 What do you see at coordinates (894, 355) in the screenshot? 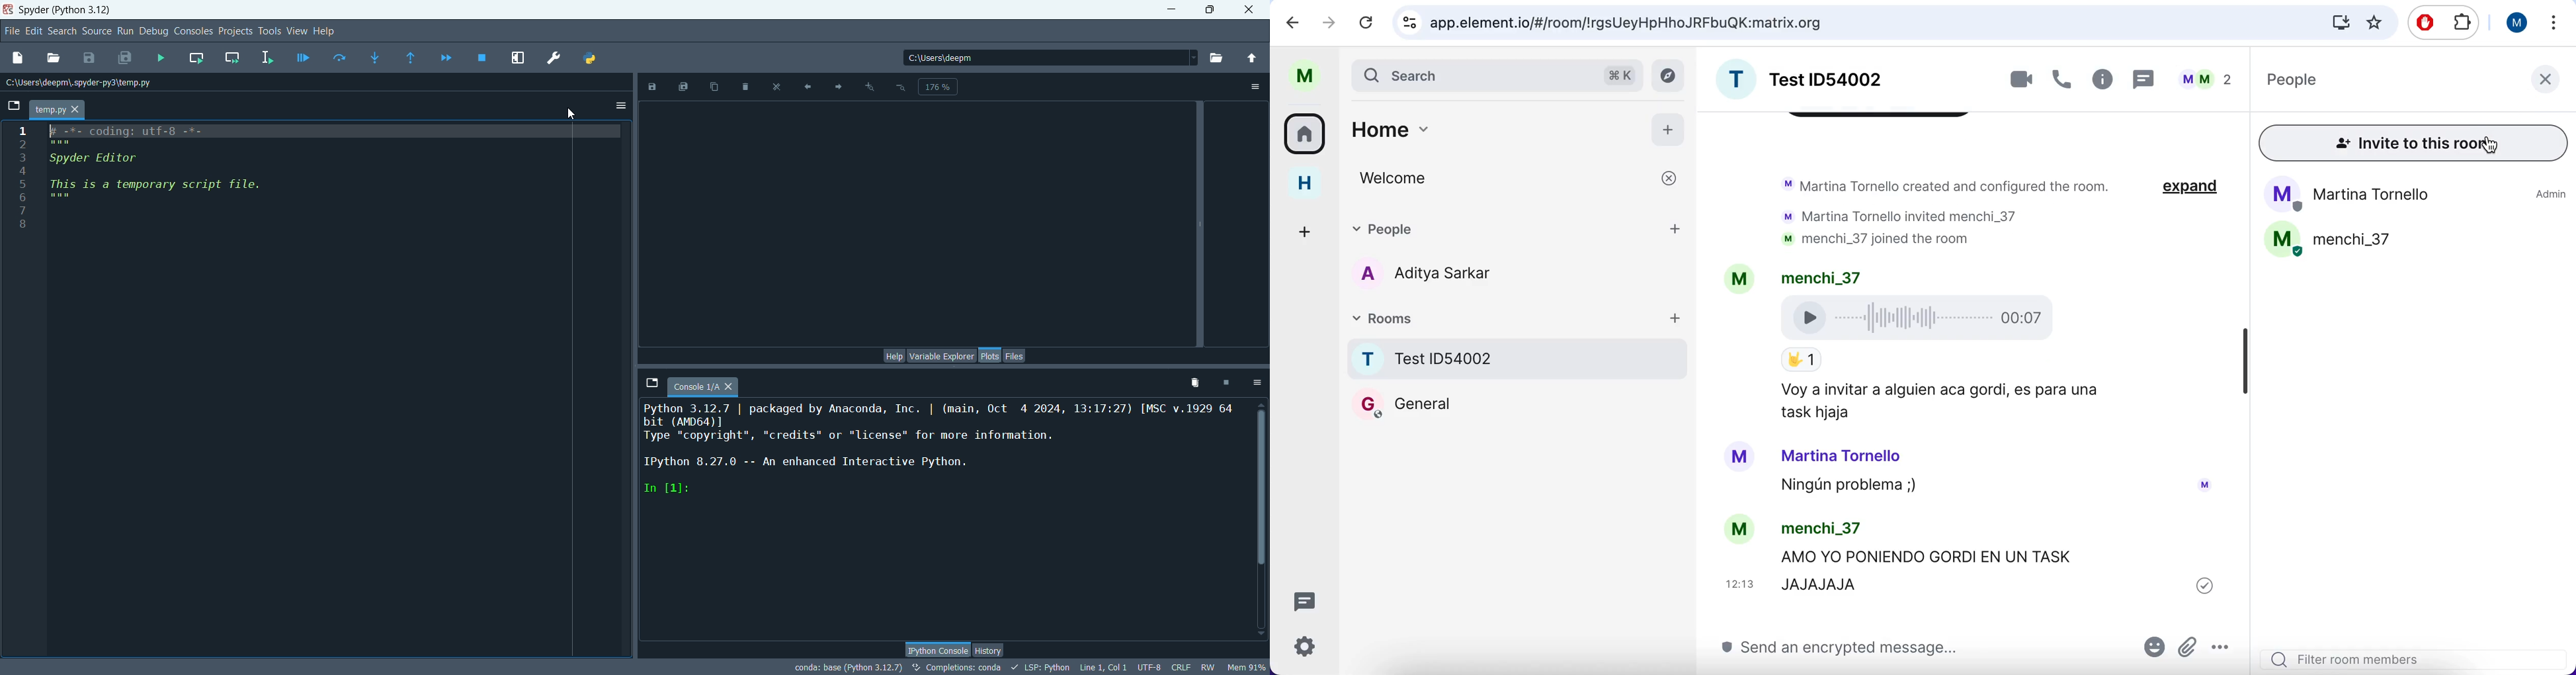
I see `help` at bounding box center [894, 355].